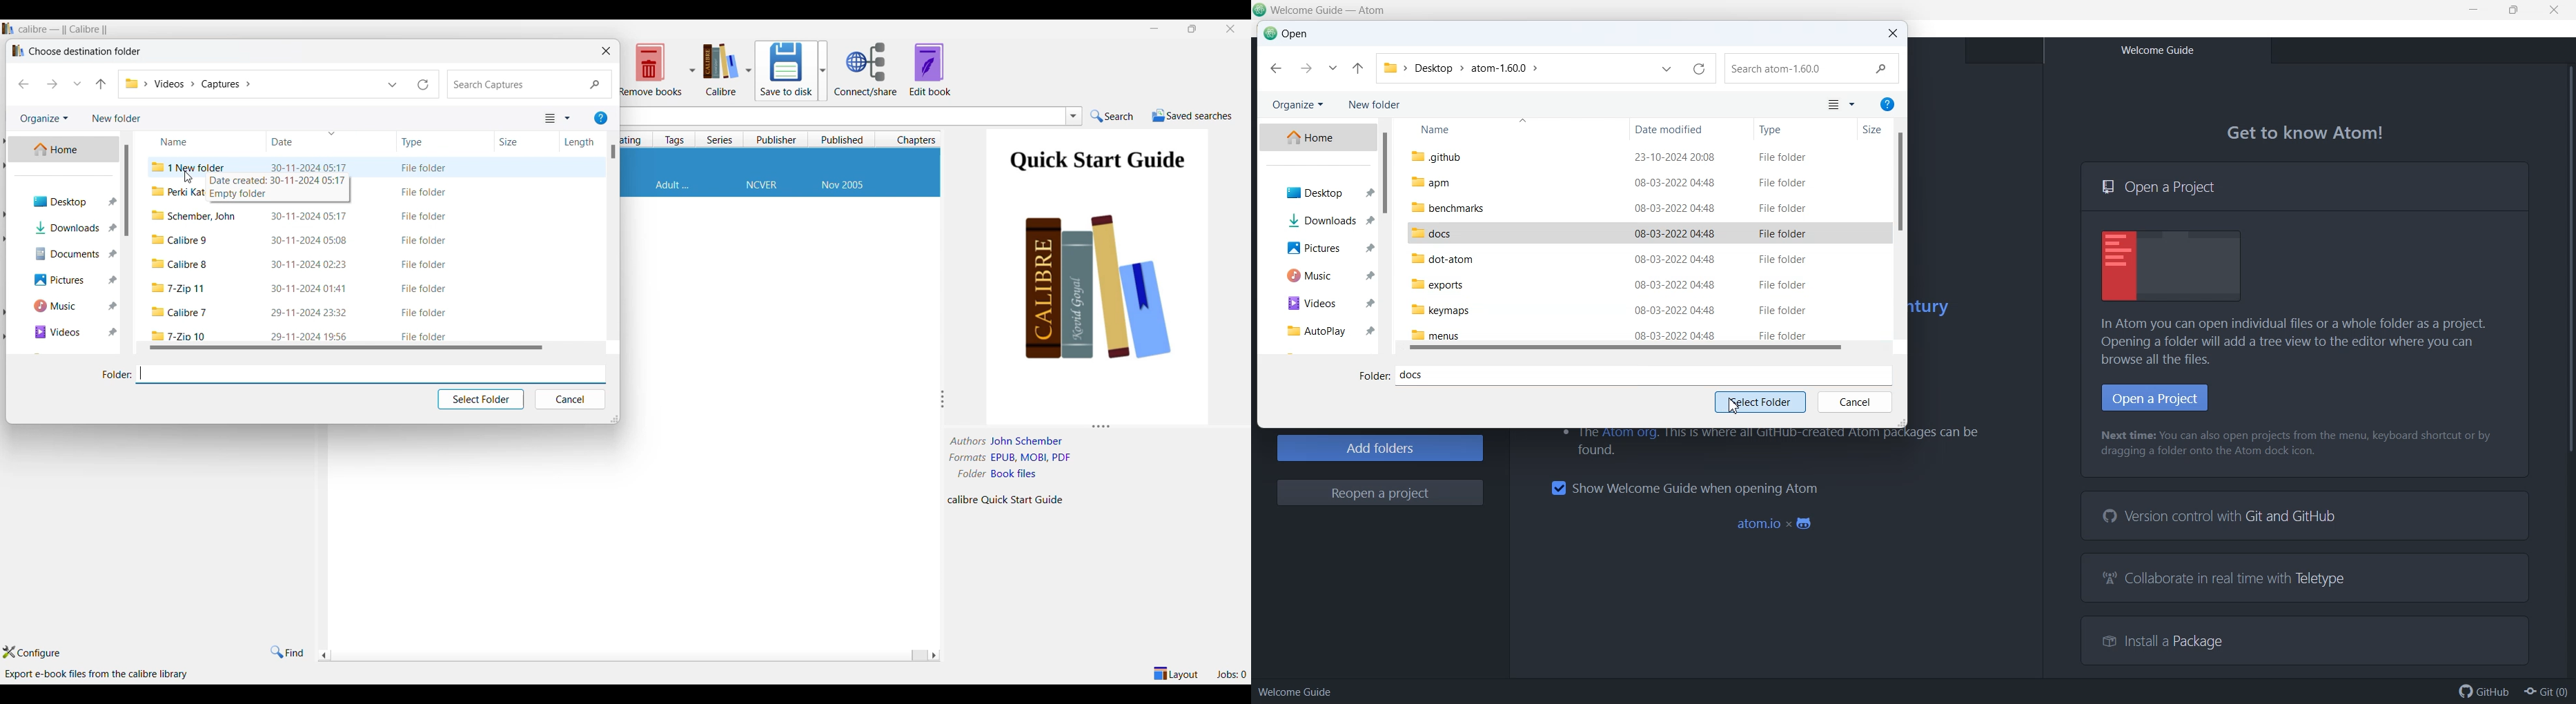 The image size is (2576, 728). I want to click on date created, so click(279, 181).